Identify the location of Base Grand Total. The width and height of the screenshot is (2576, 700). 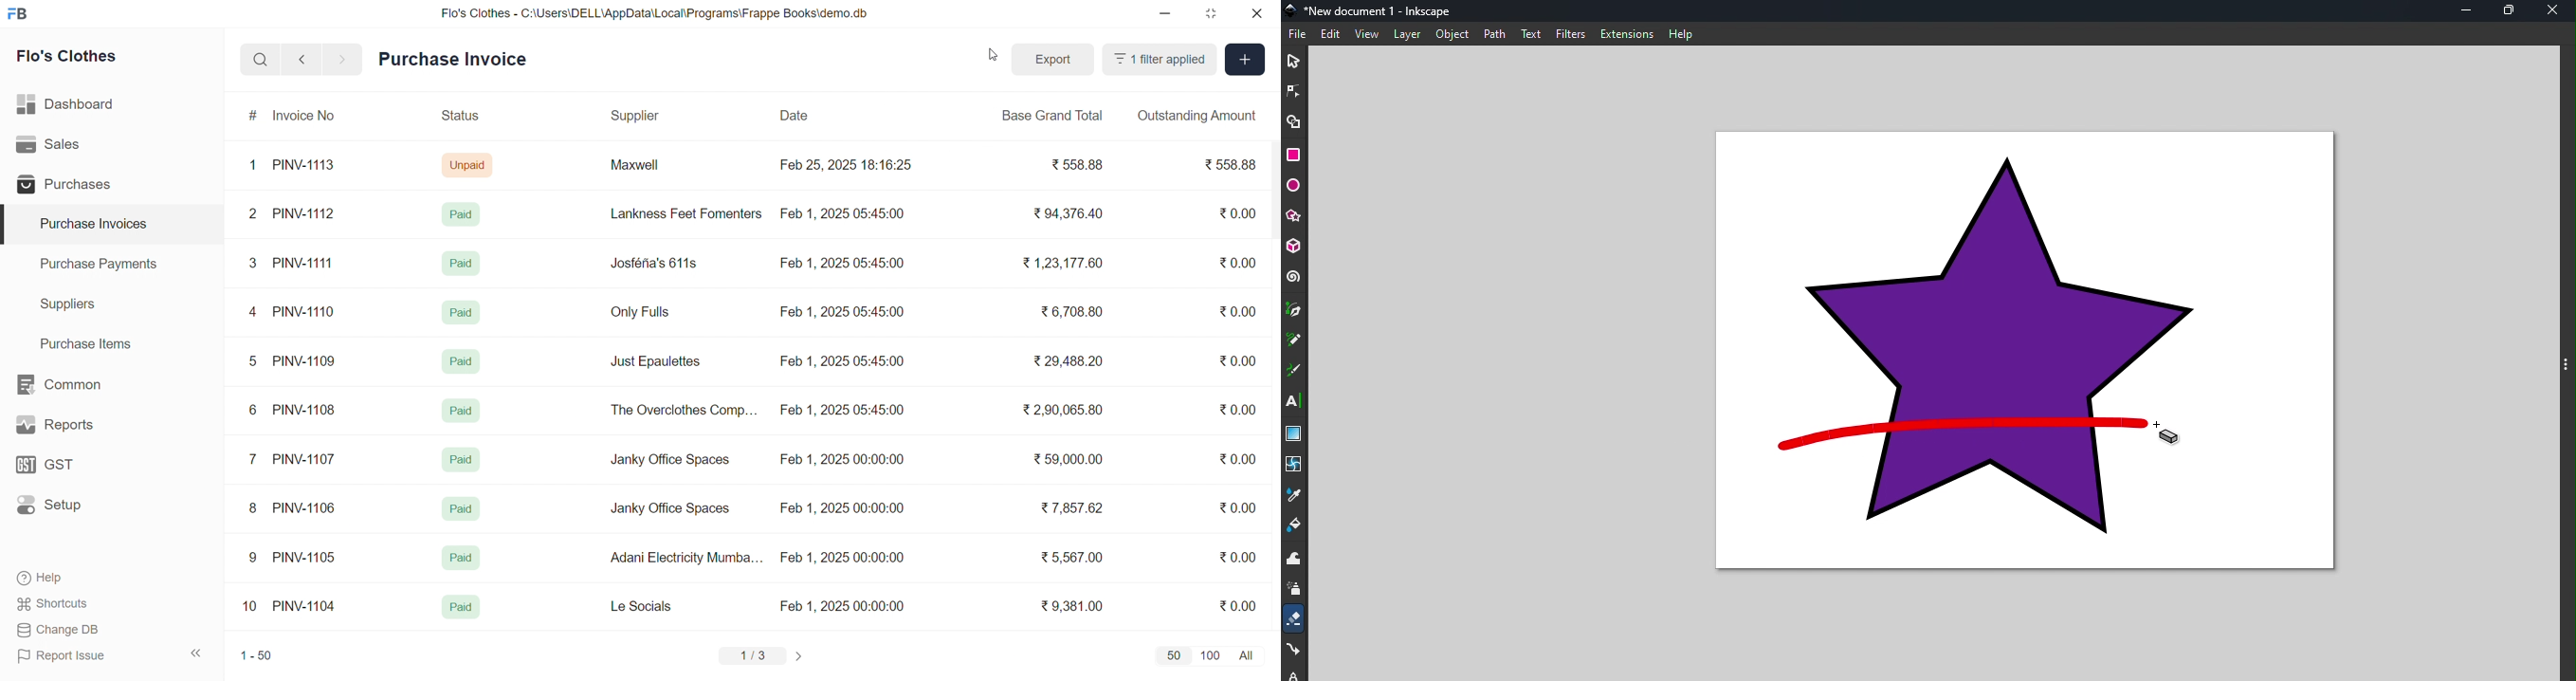
(1049, 116).